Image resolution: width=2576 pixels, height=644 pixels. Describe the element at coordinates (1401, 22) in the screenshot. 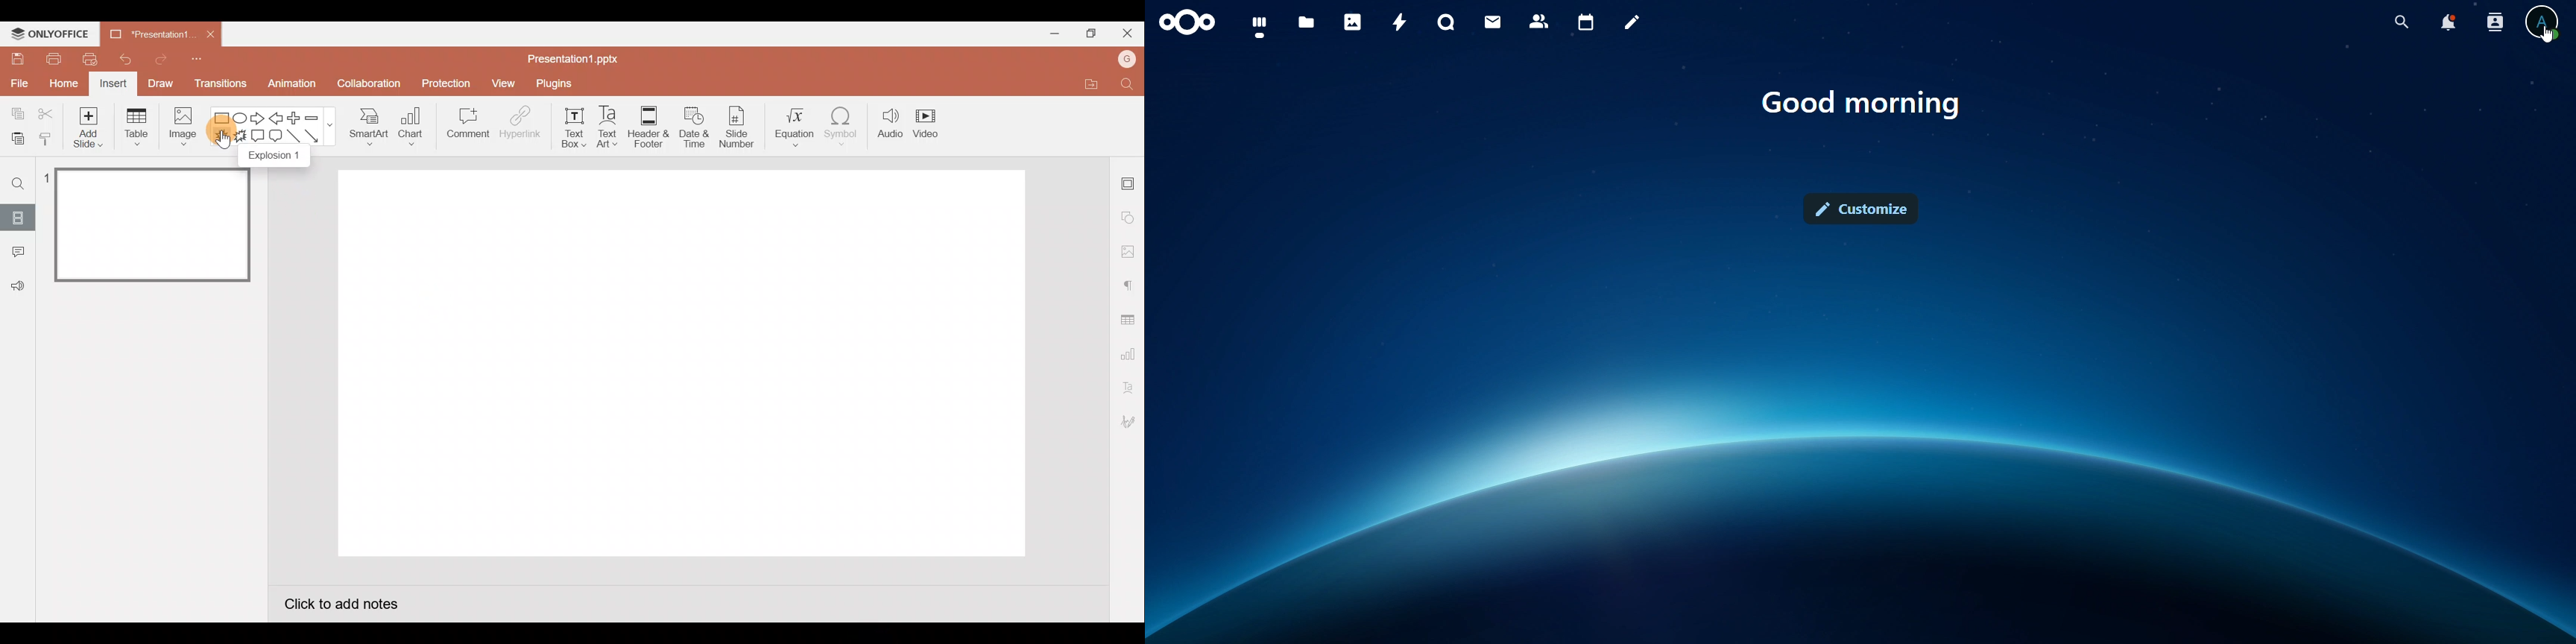

I see `activity` at that location.